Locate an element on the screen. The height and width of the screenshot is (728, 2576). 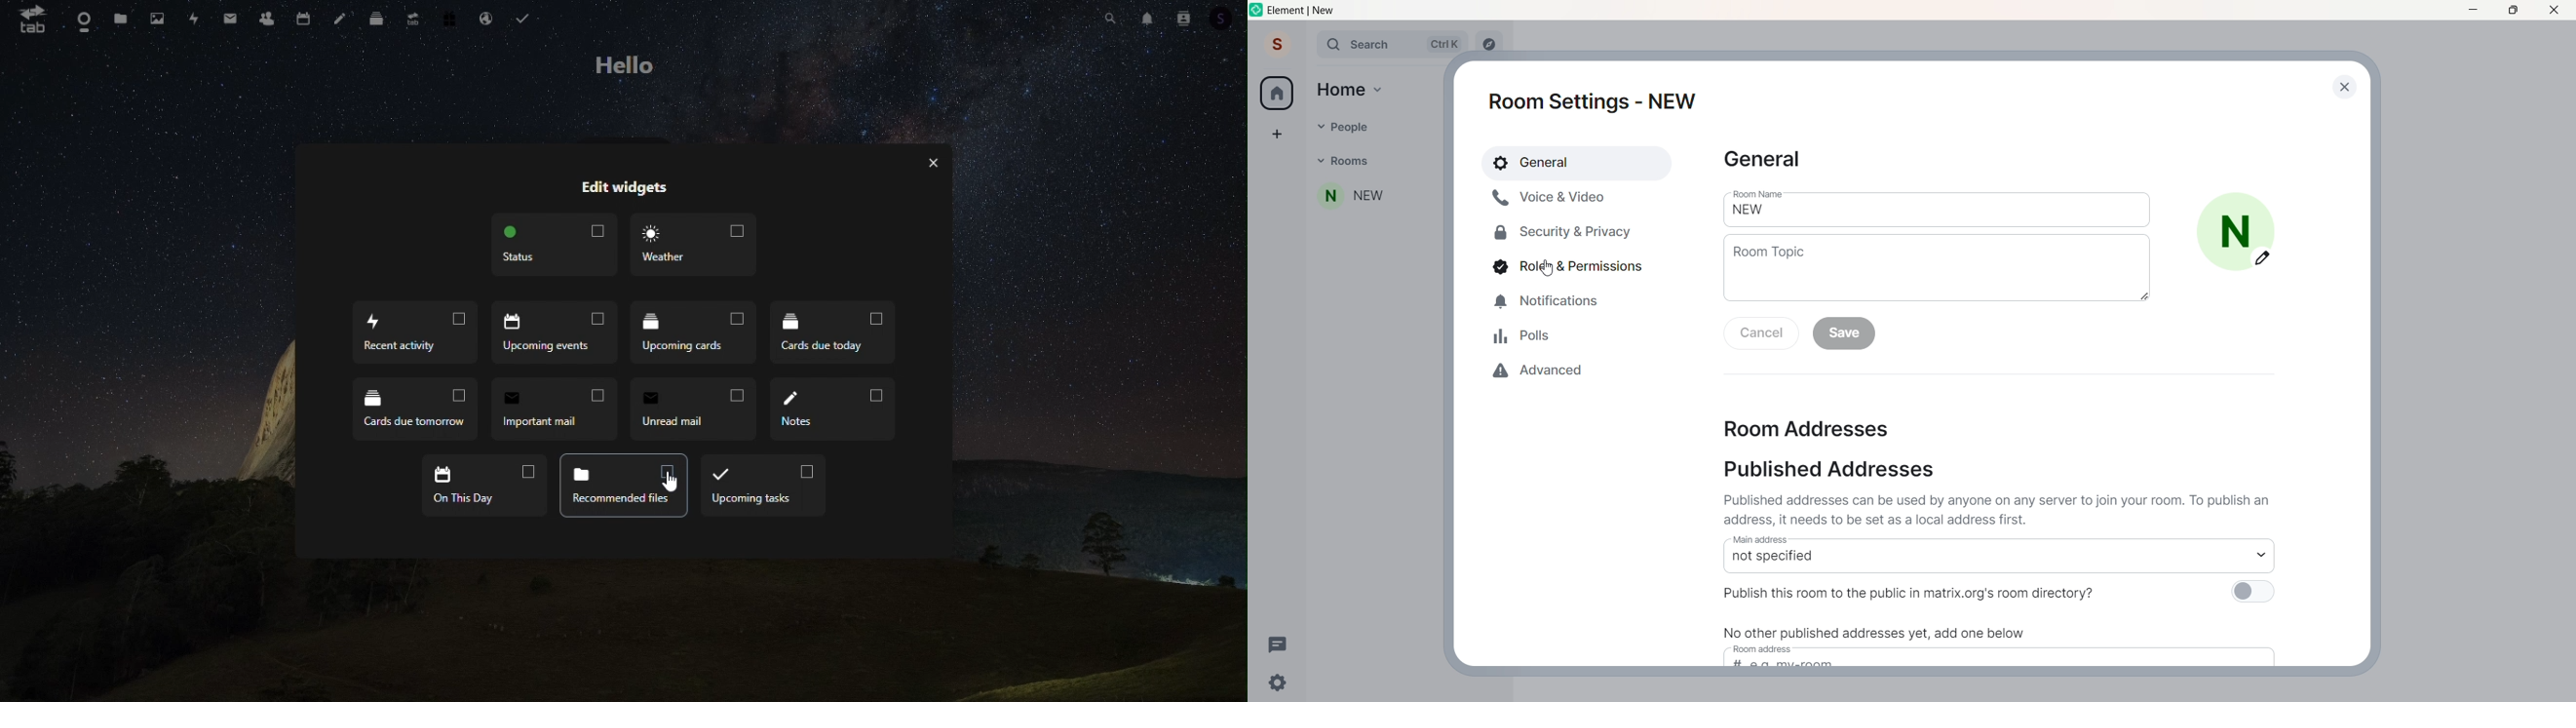
notifications is located at coordinates (1148, 20).